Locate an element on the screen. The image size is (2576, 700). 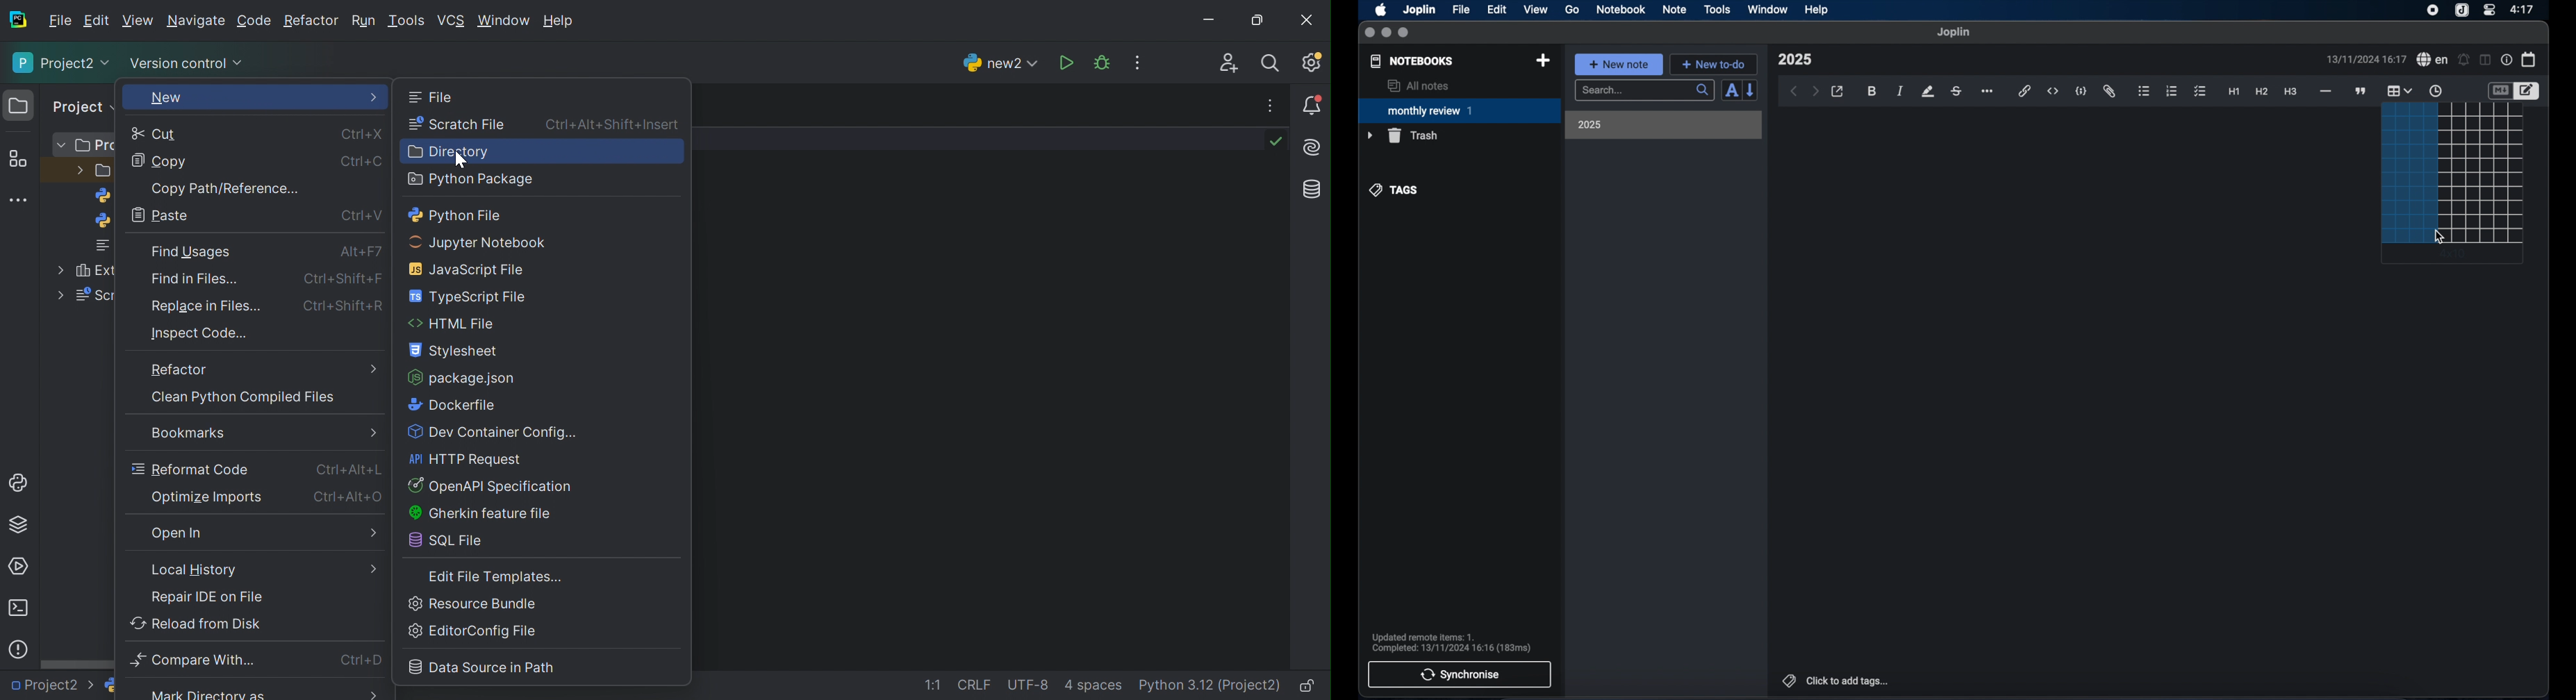
note title is located at coordinates (1795, 60).